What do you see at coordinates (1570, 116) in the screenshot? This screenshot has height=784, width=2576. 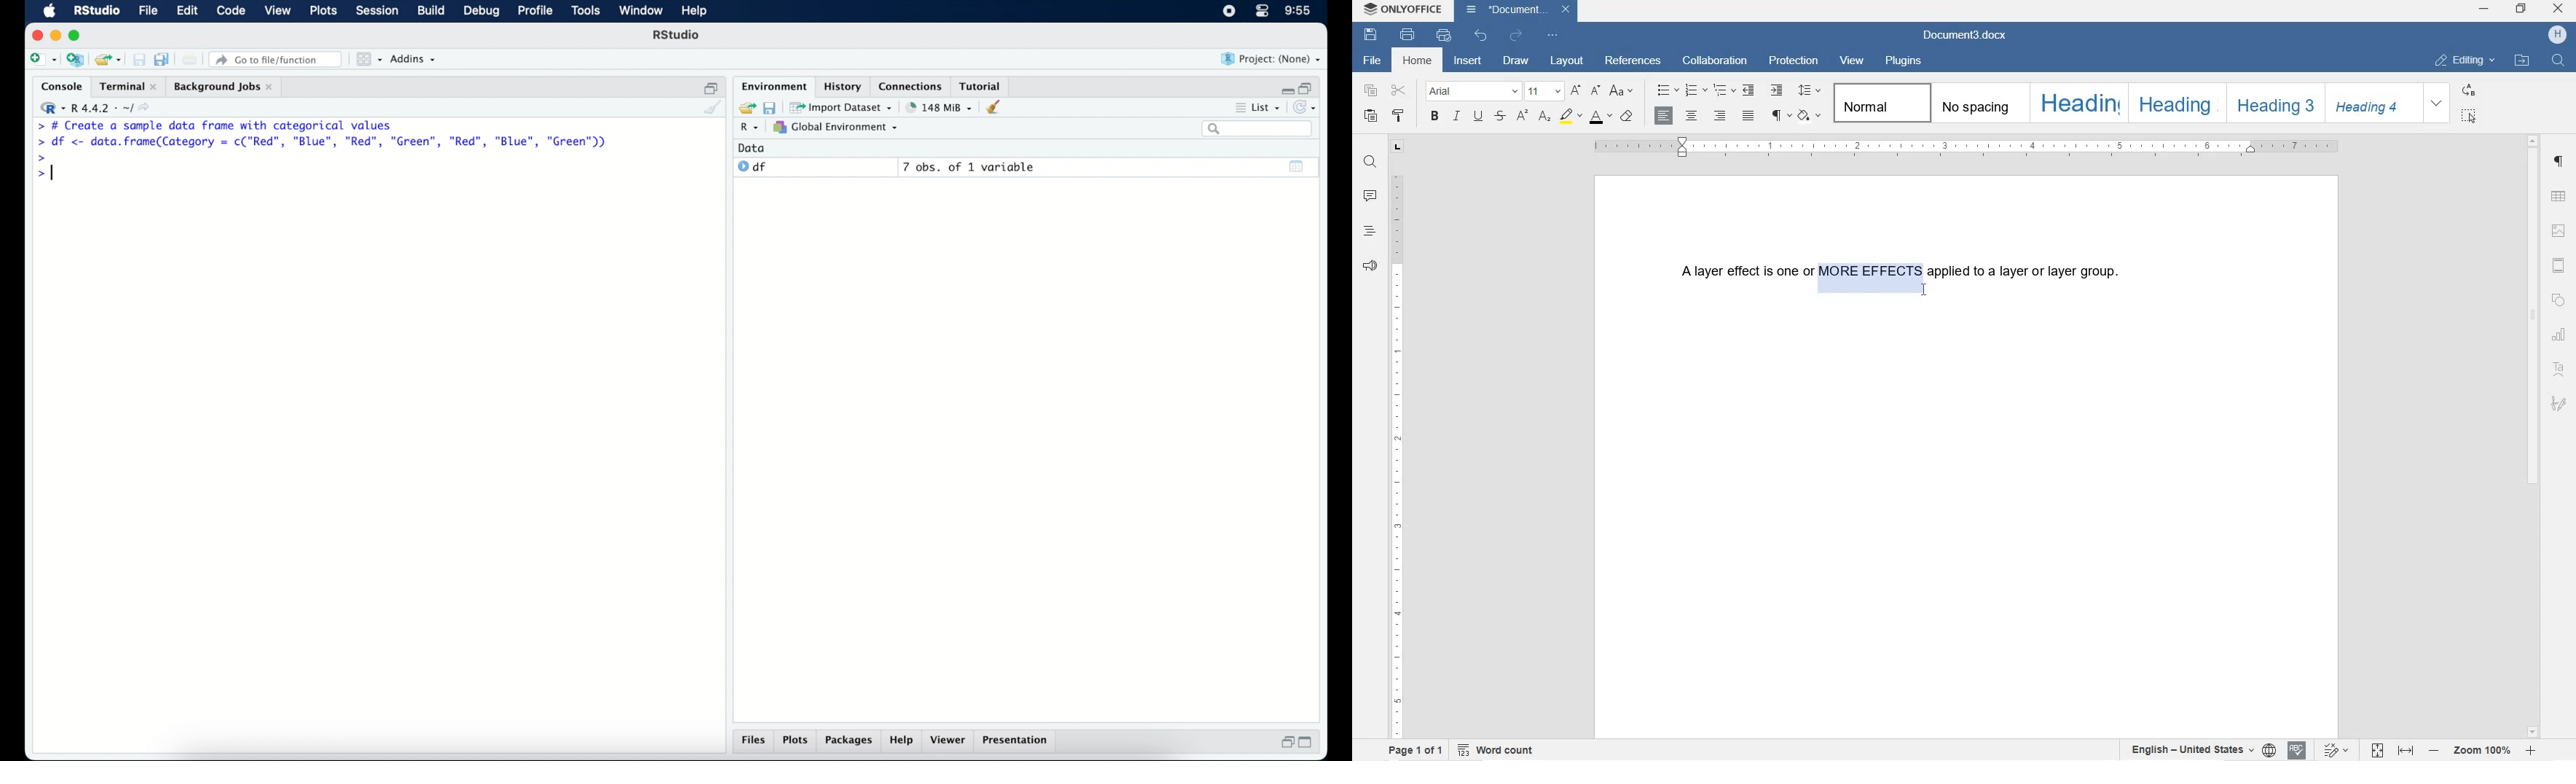 I see `HIGHLIGHT COLOR` at bounding box center [1570, 116].